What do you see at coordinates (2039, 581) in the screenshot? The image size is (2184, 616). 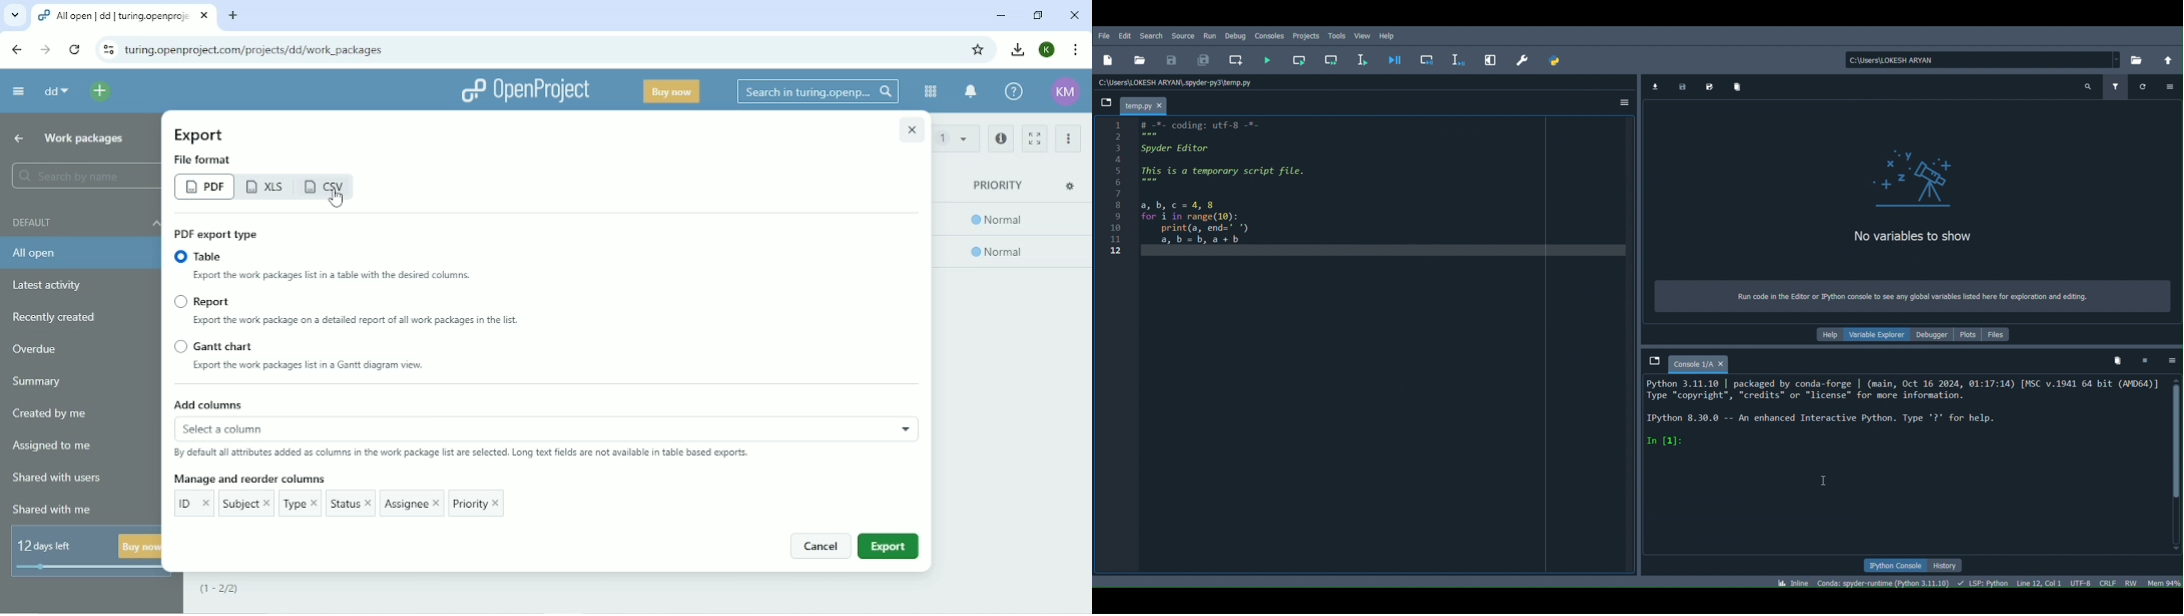 I see `Cursor position` at bounding box center [2039, 581].